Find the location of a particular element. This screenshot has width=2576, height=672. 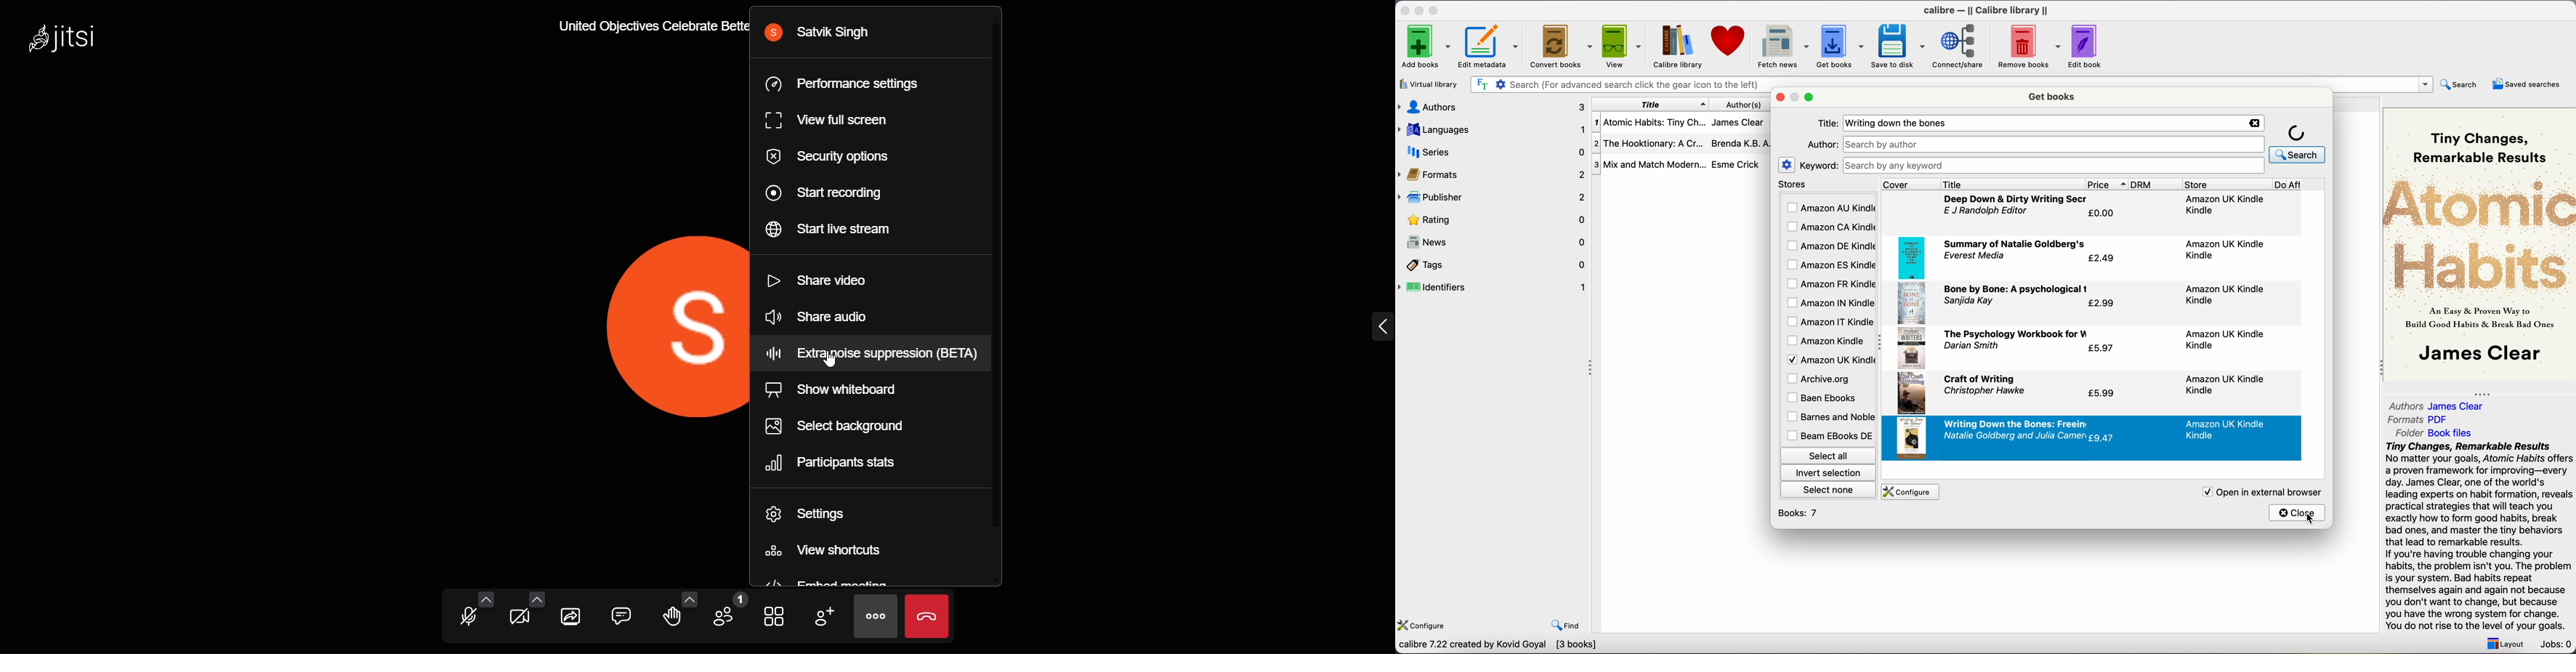

Authors James Clear is located at coordinates (2437, 406).